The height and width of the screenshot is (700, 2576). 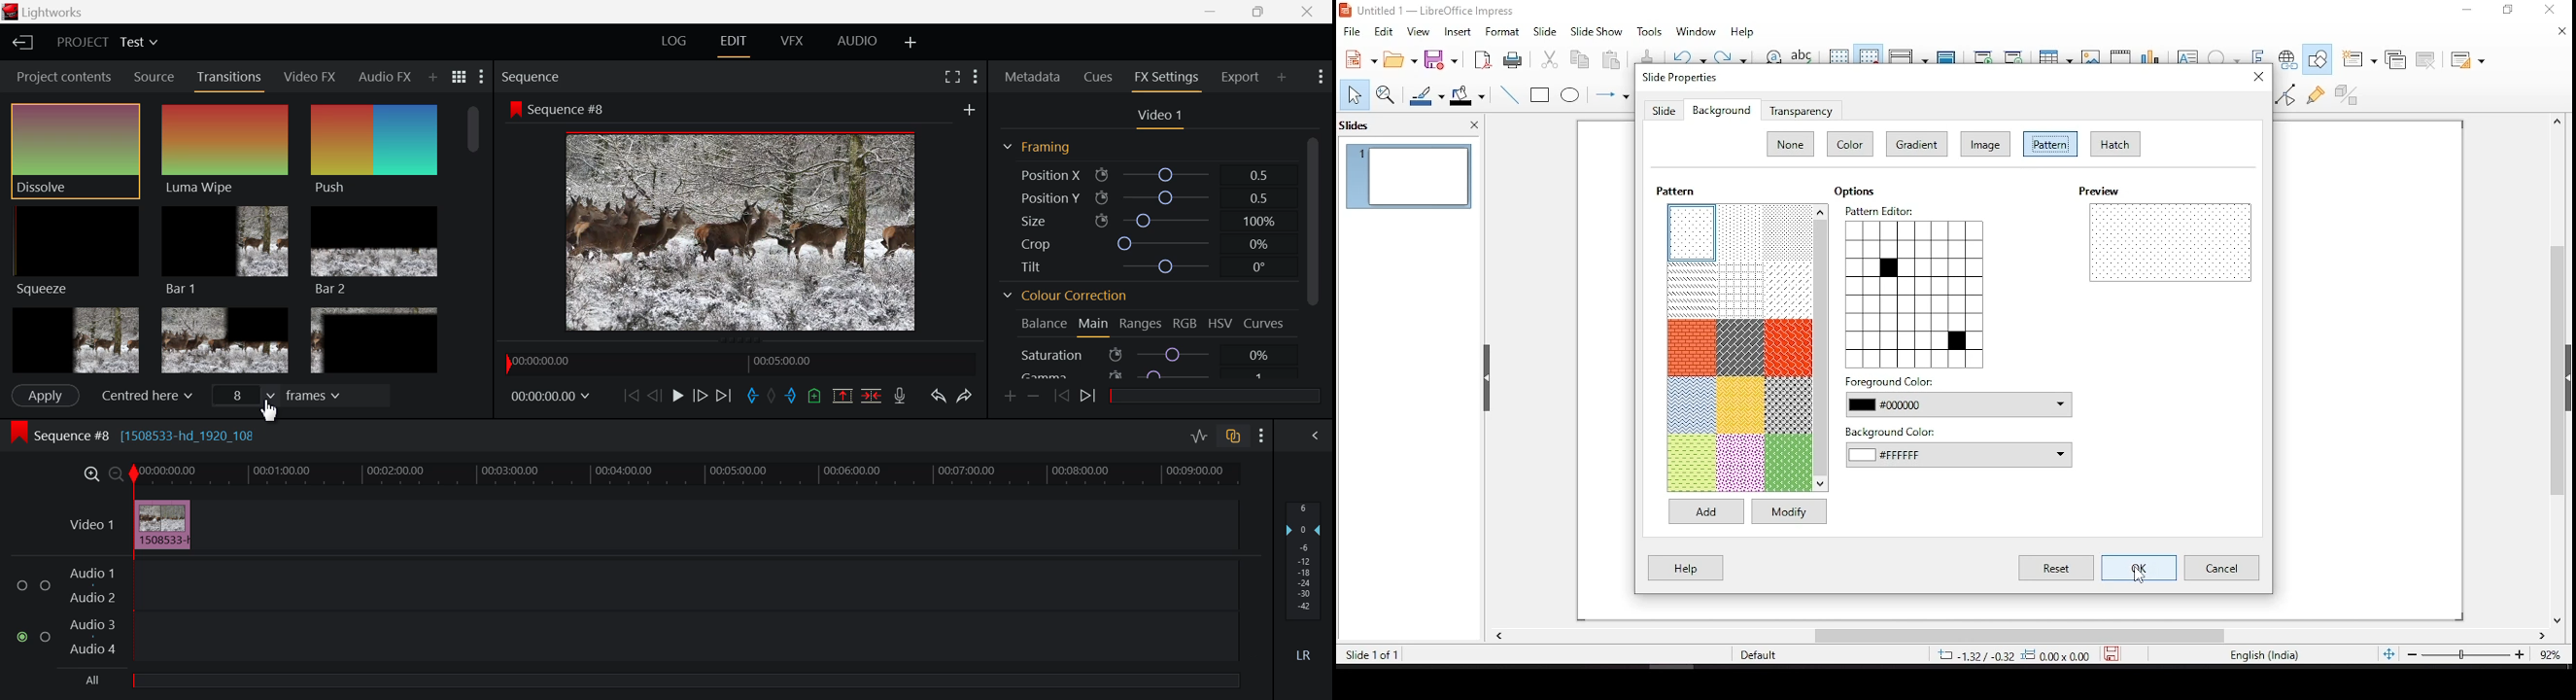 What do you see at coordinates (224, 148) in the screenshot?
I see `Luma Wipe` at bounding box center [224, 148].